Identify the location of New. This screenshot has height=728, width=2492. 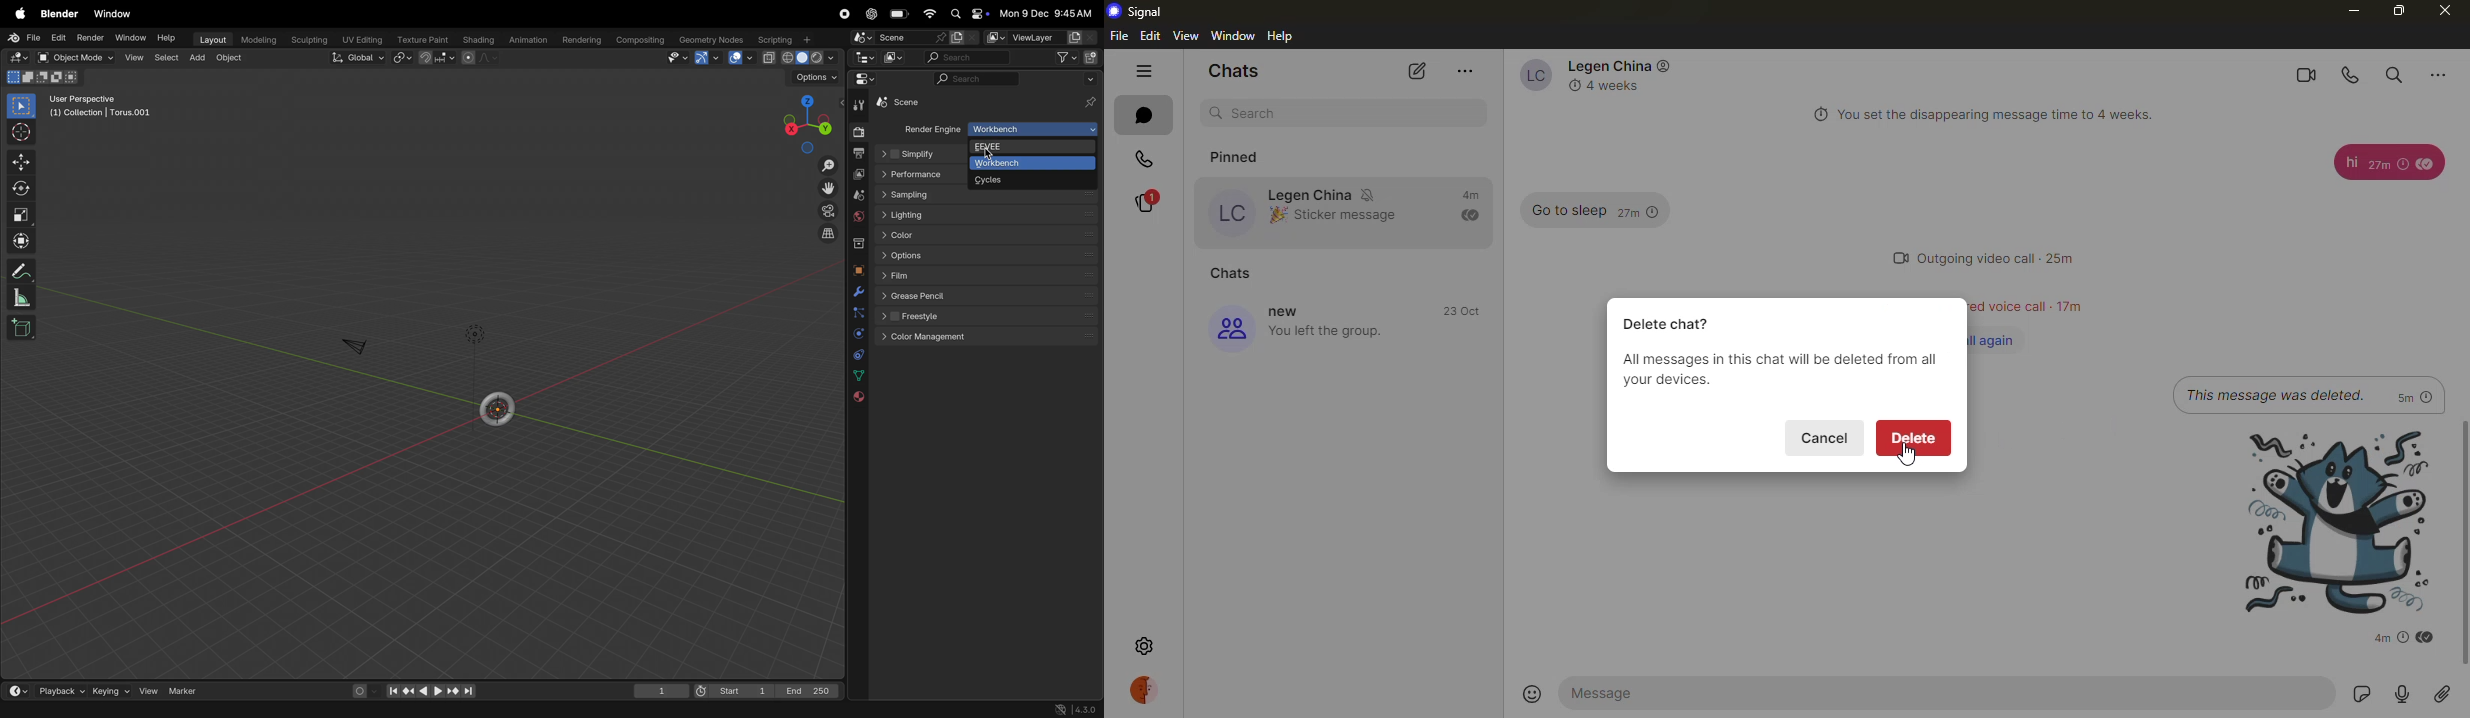
(1290, 312).